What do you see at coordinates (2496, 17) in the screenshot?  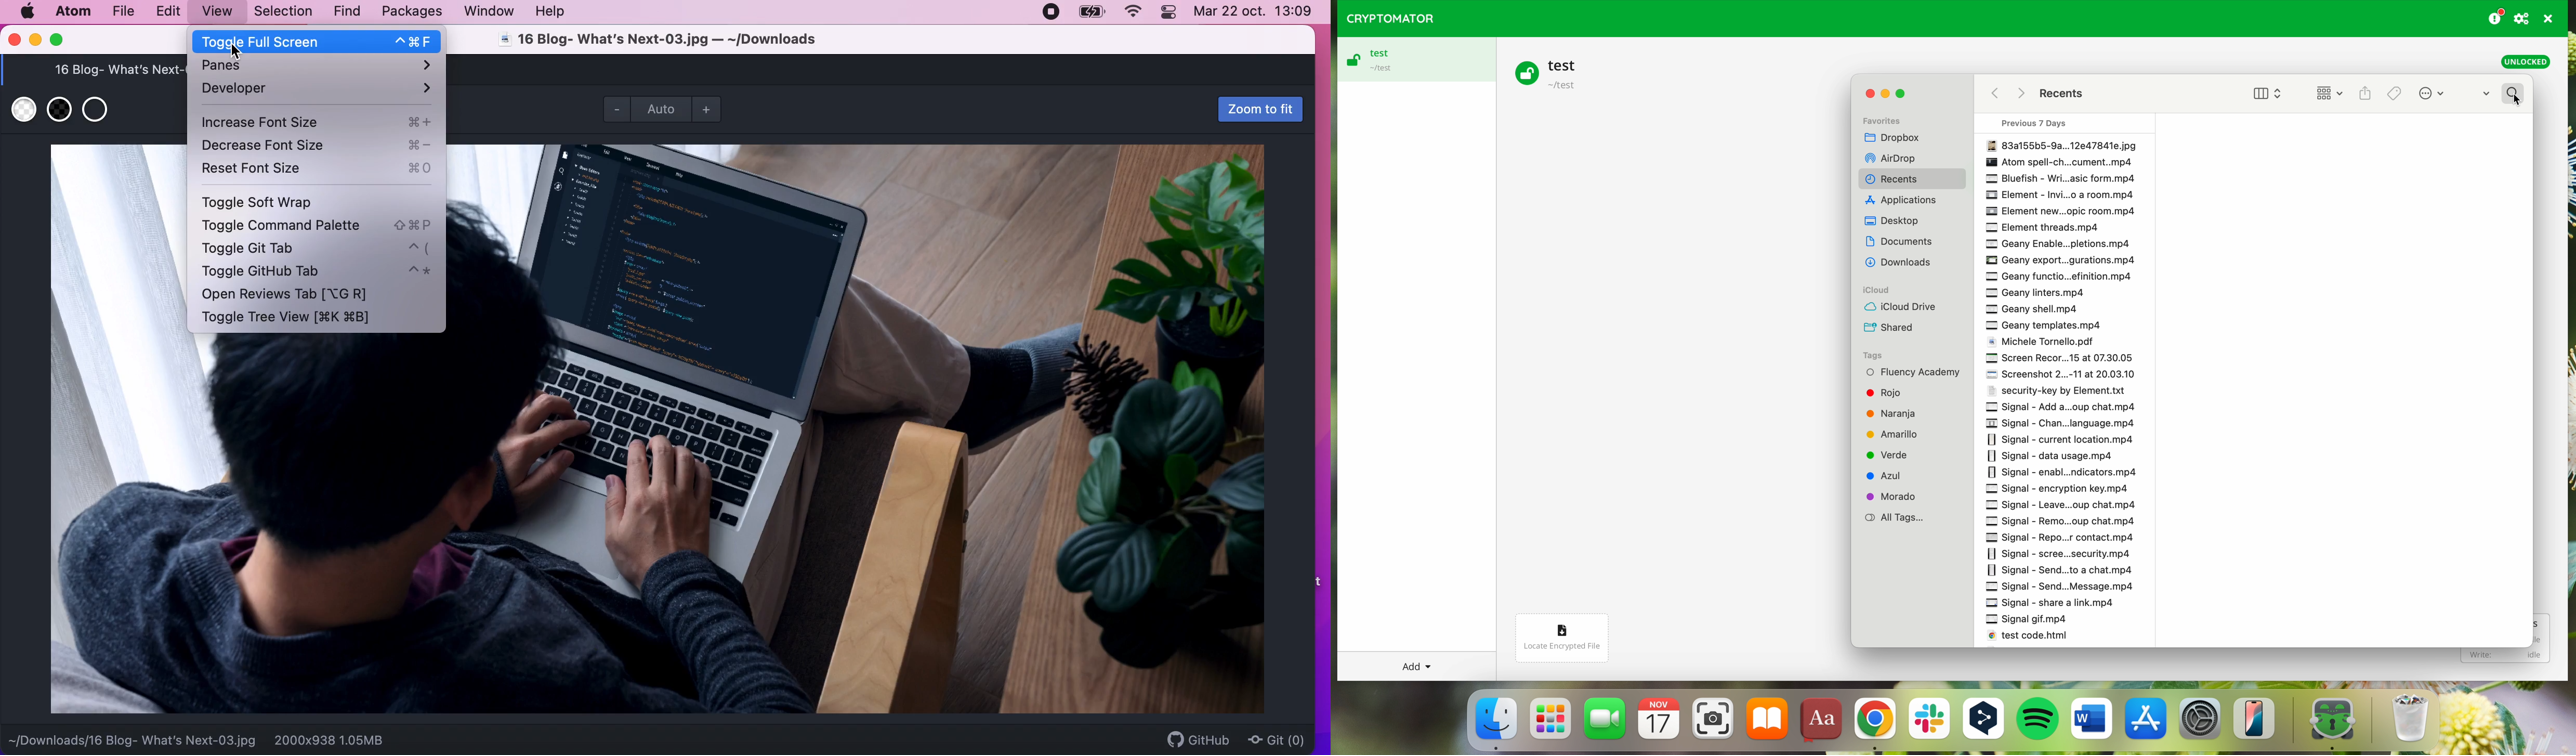 I see `donating button` at bounding box center [2496, 17].